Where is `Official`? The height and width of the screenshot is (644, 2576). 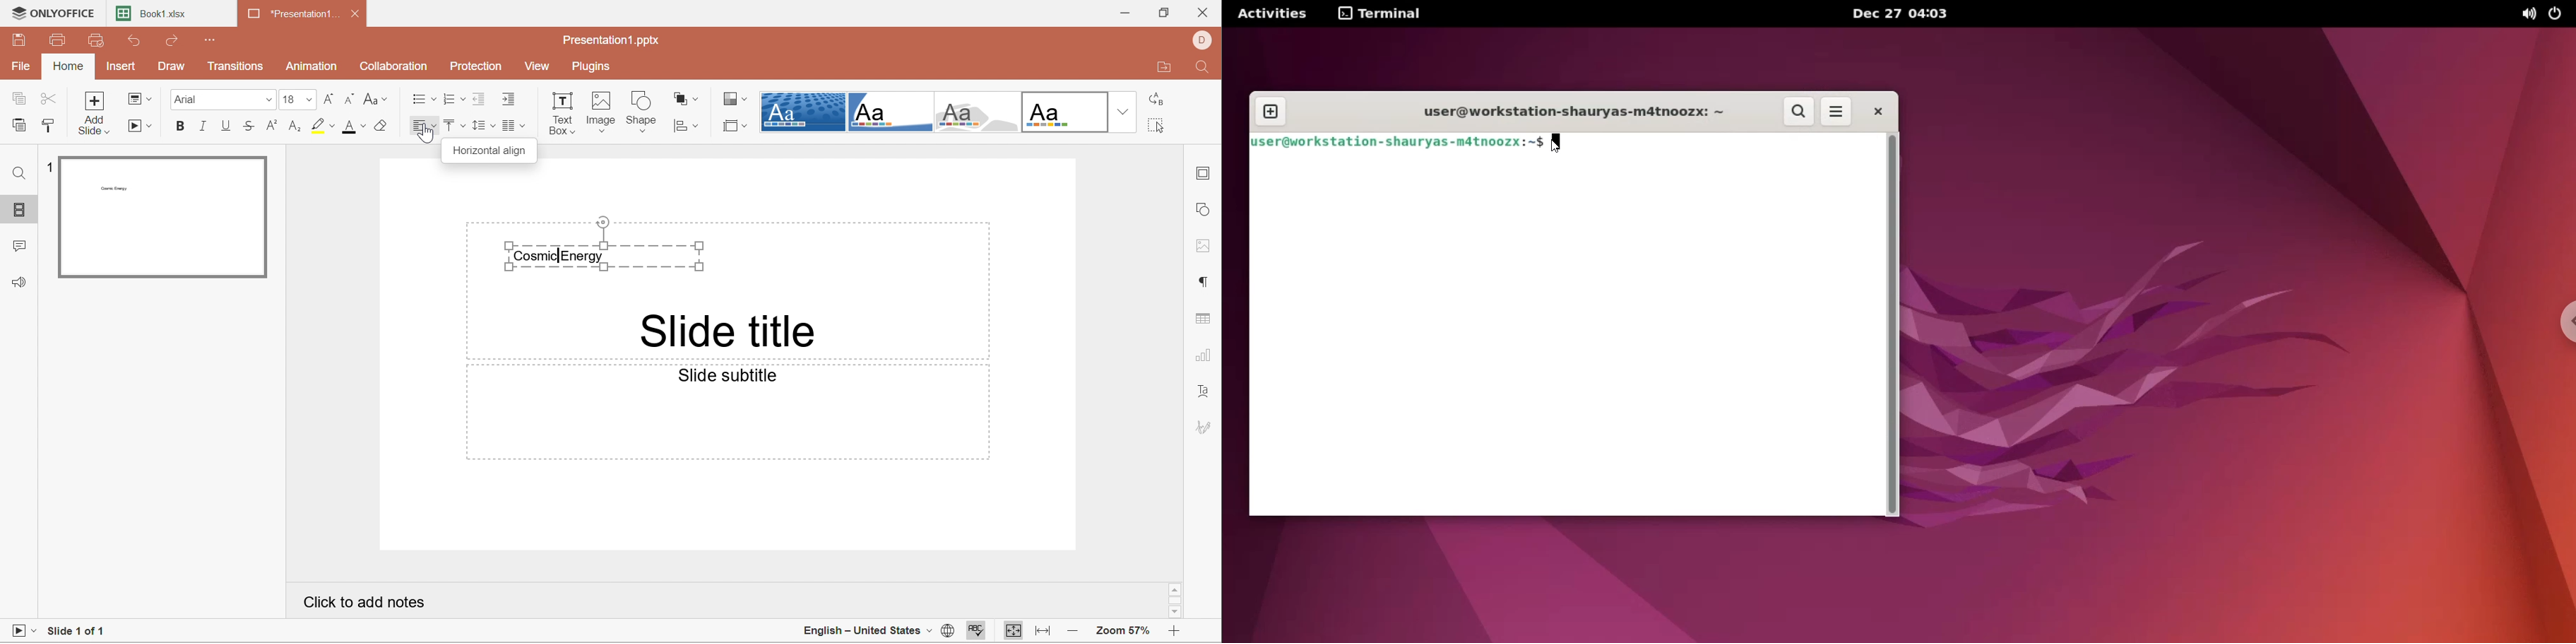
Official is located at coordinates (1067, 113).